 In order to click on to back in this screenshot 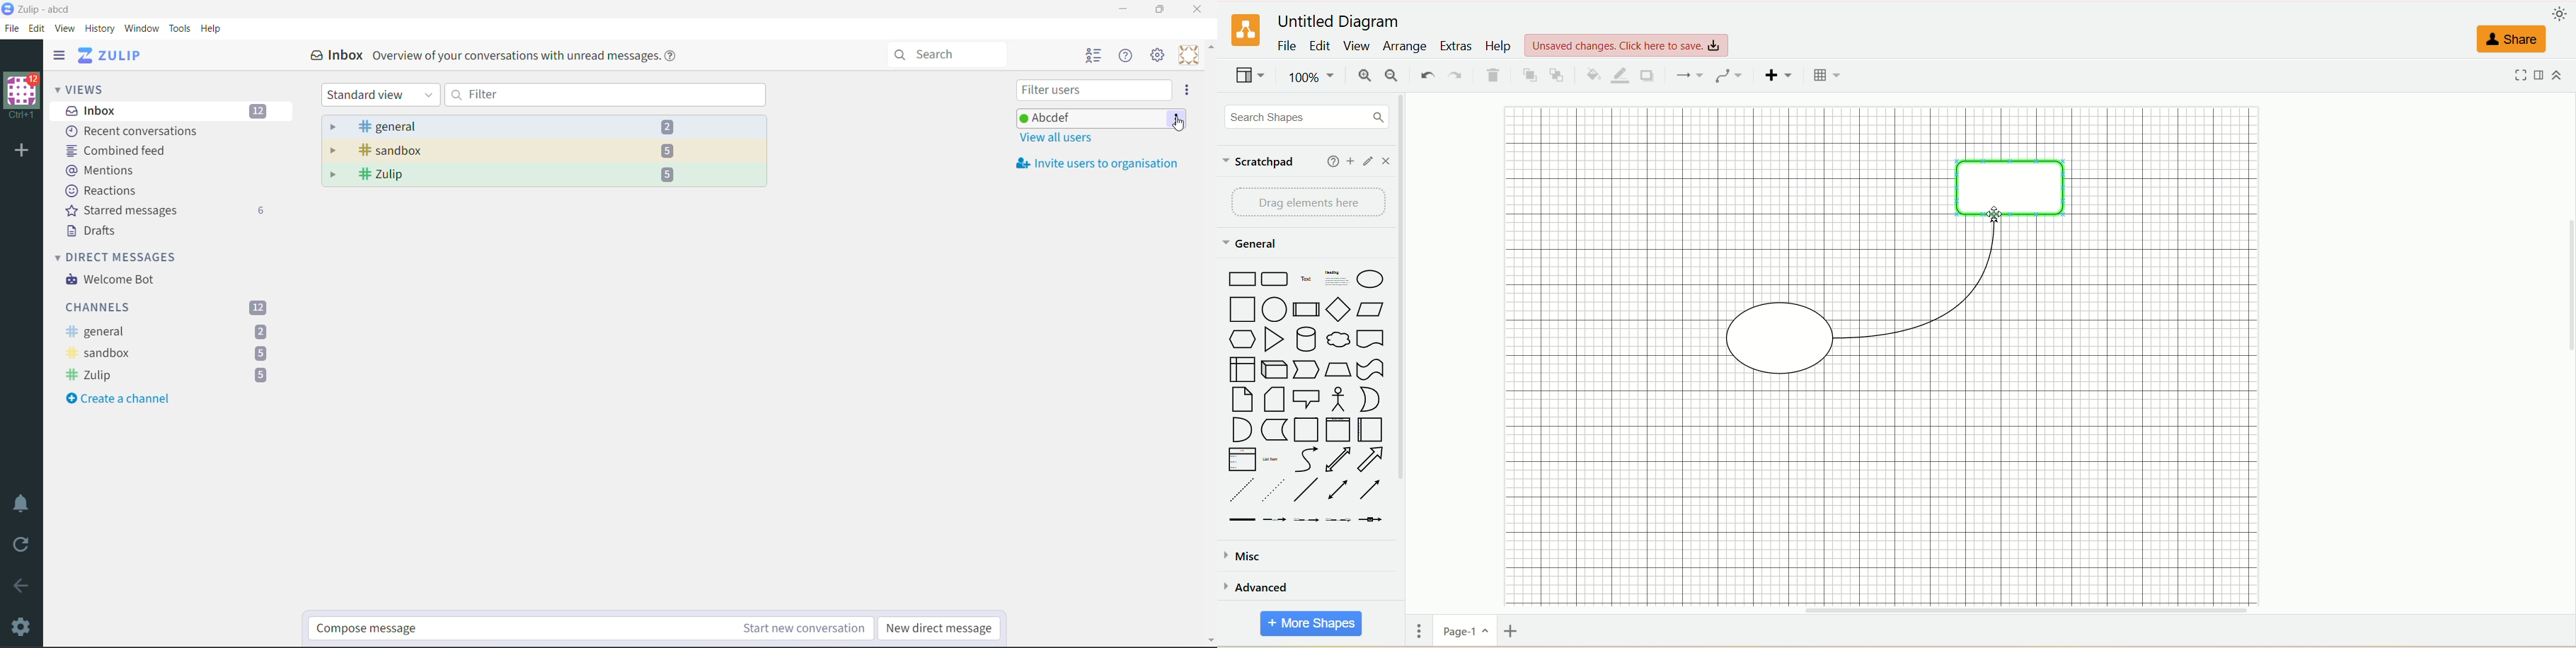, I will do `click(1560, 76)`.